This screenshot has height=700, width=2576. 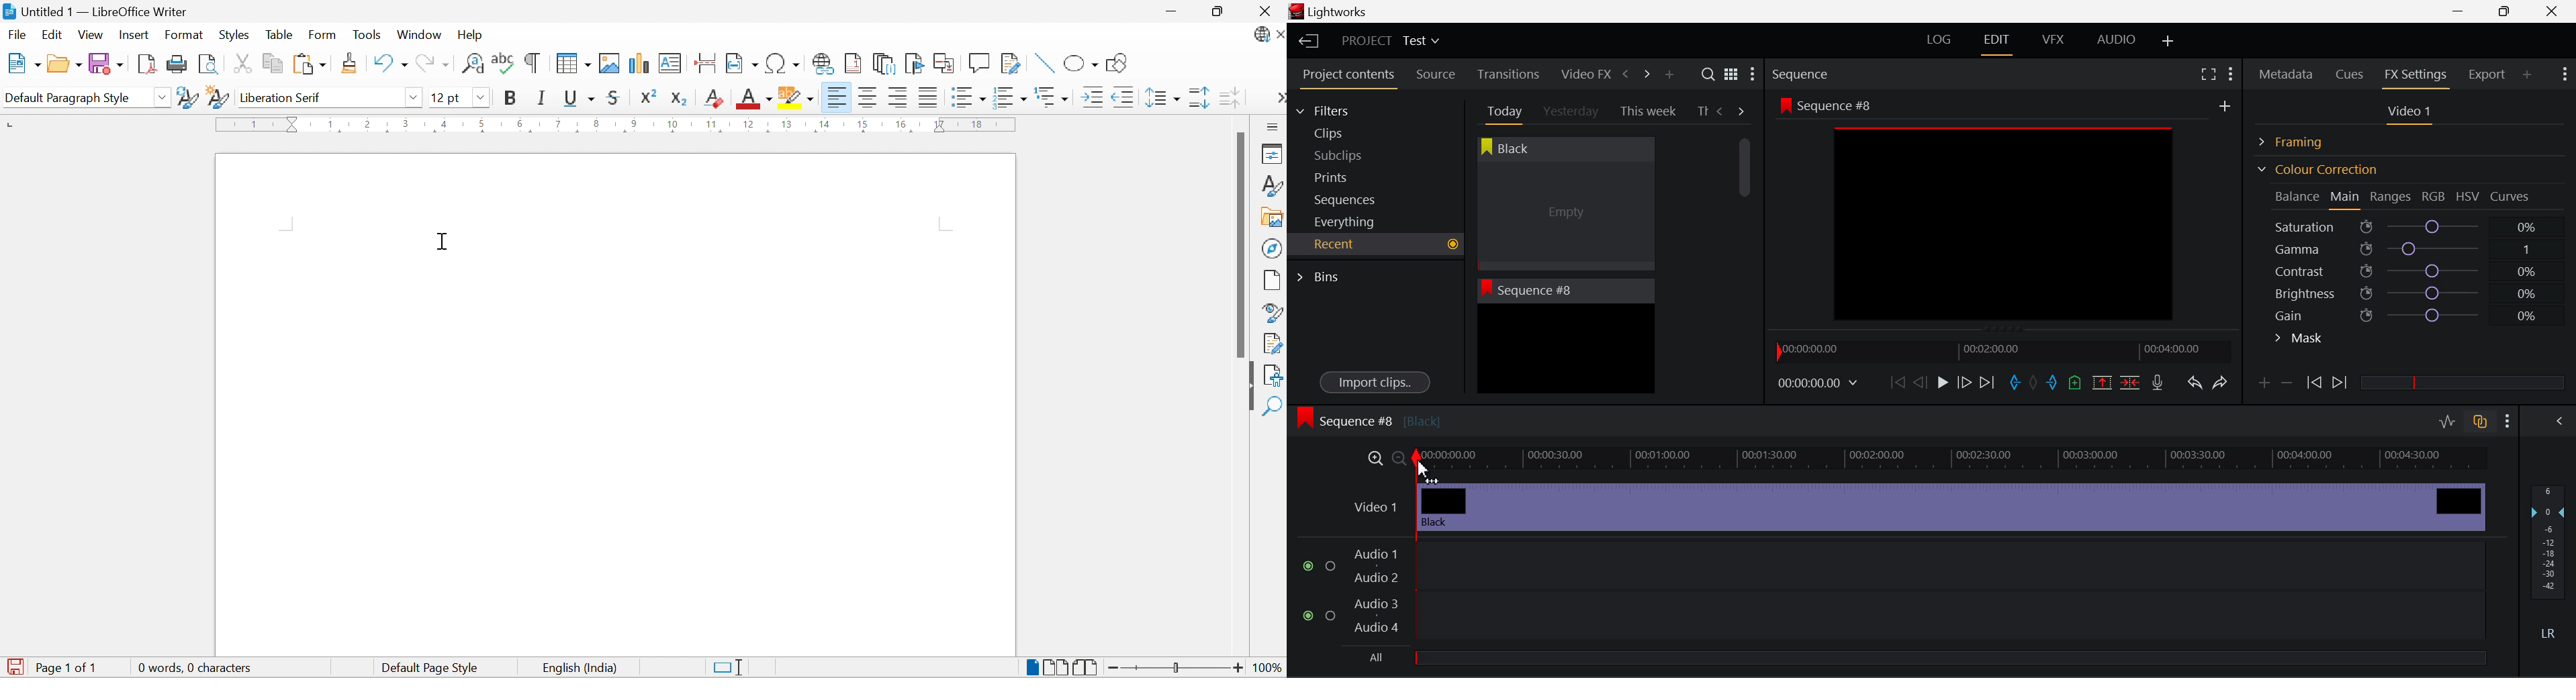 What do you see at coordinates (2434, 197) in the screenshot?
I see `RGB` at bounding box center [2434, 197].